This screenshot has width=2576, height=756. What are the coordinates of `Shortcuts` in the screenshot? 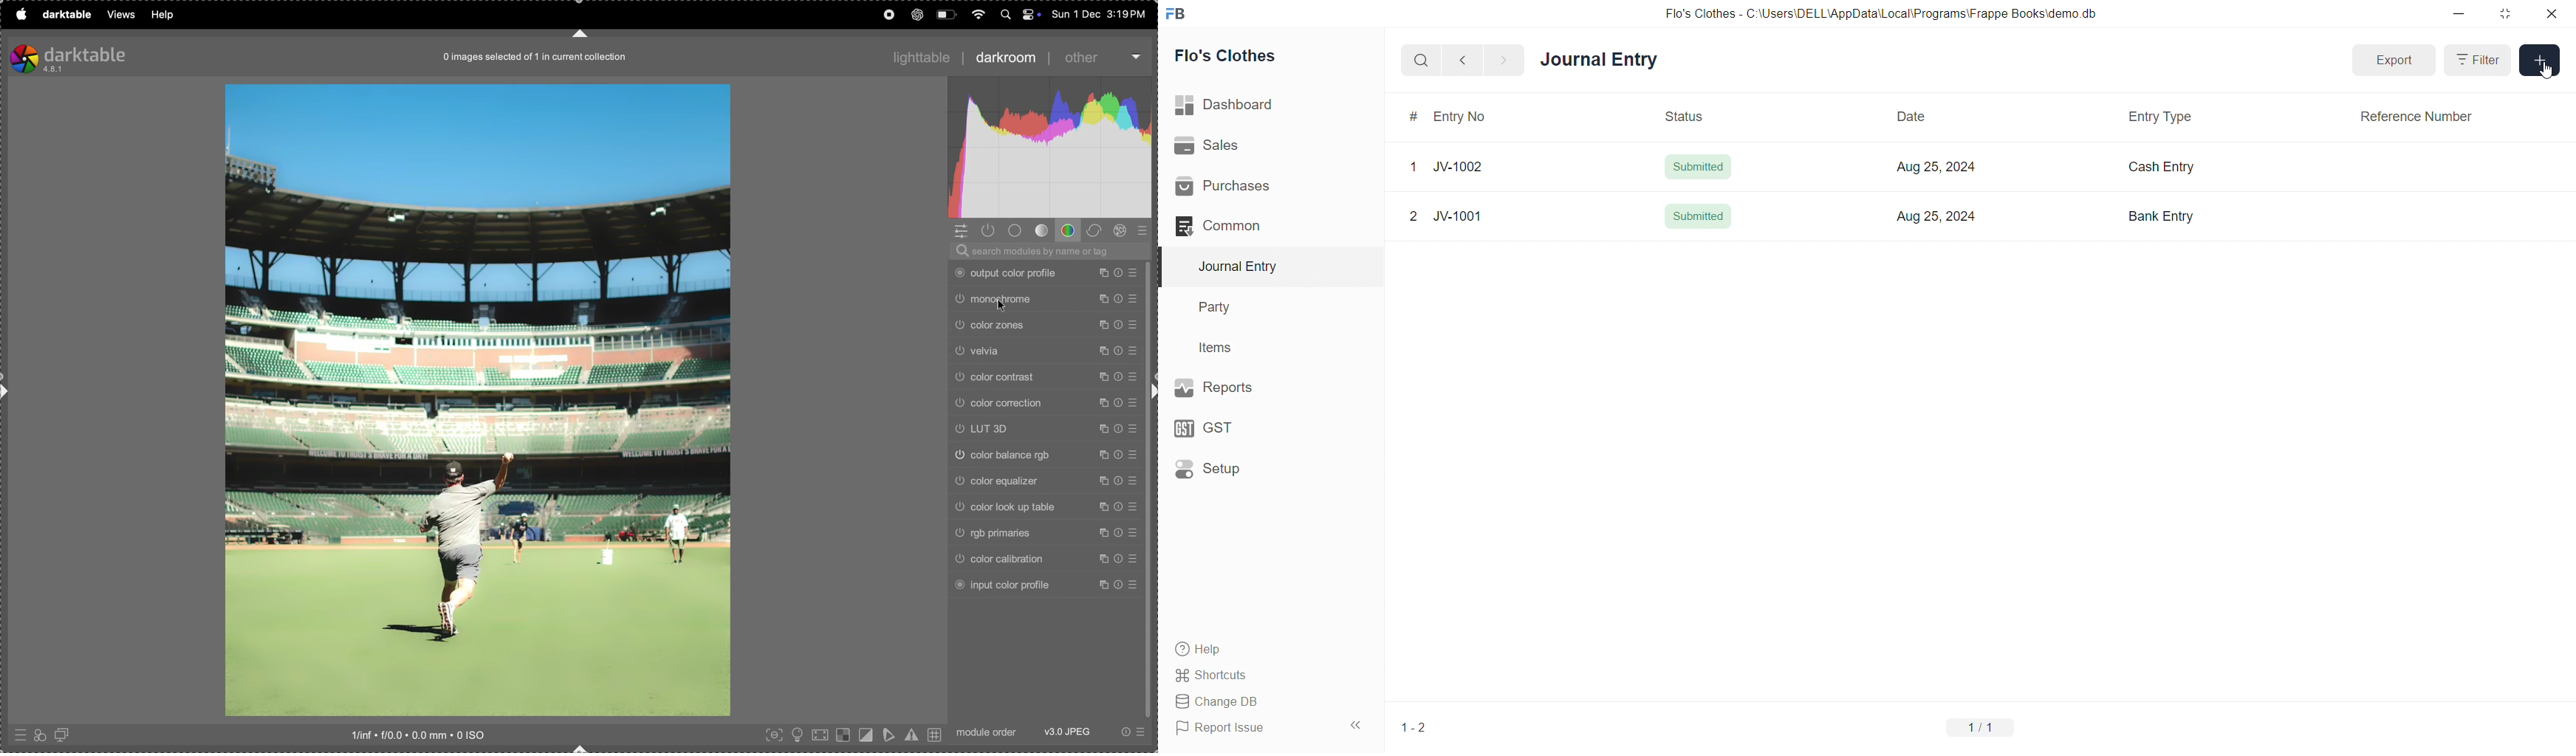 It's located at (1266, 674).